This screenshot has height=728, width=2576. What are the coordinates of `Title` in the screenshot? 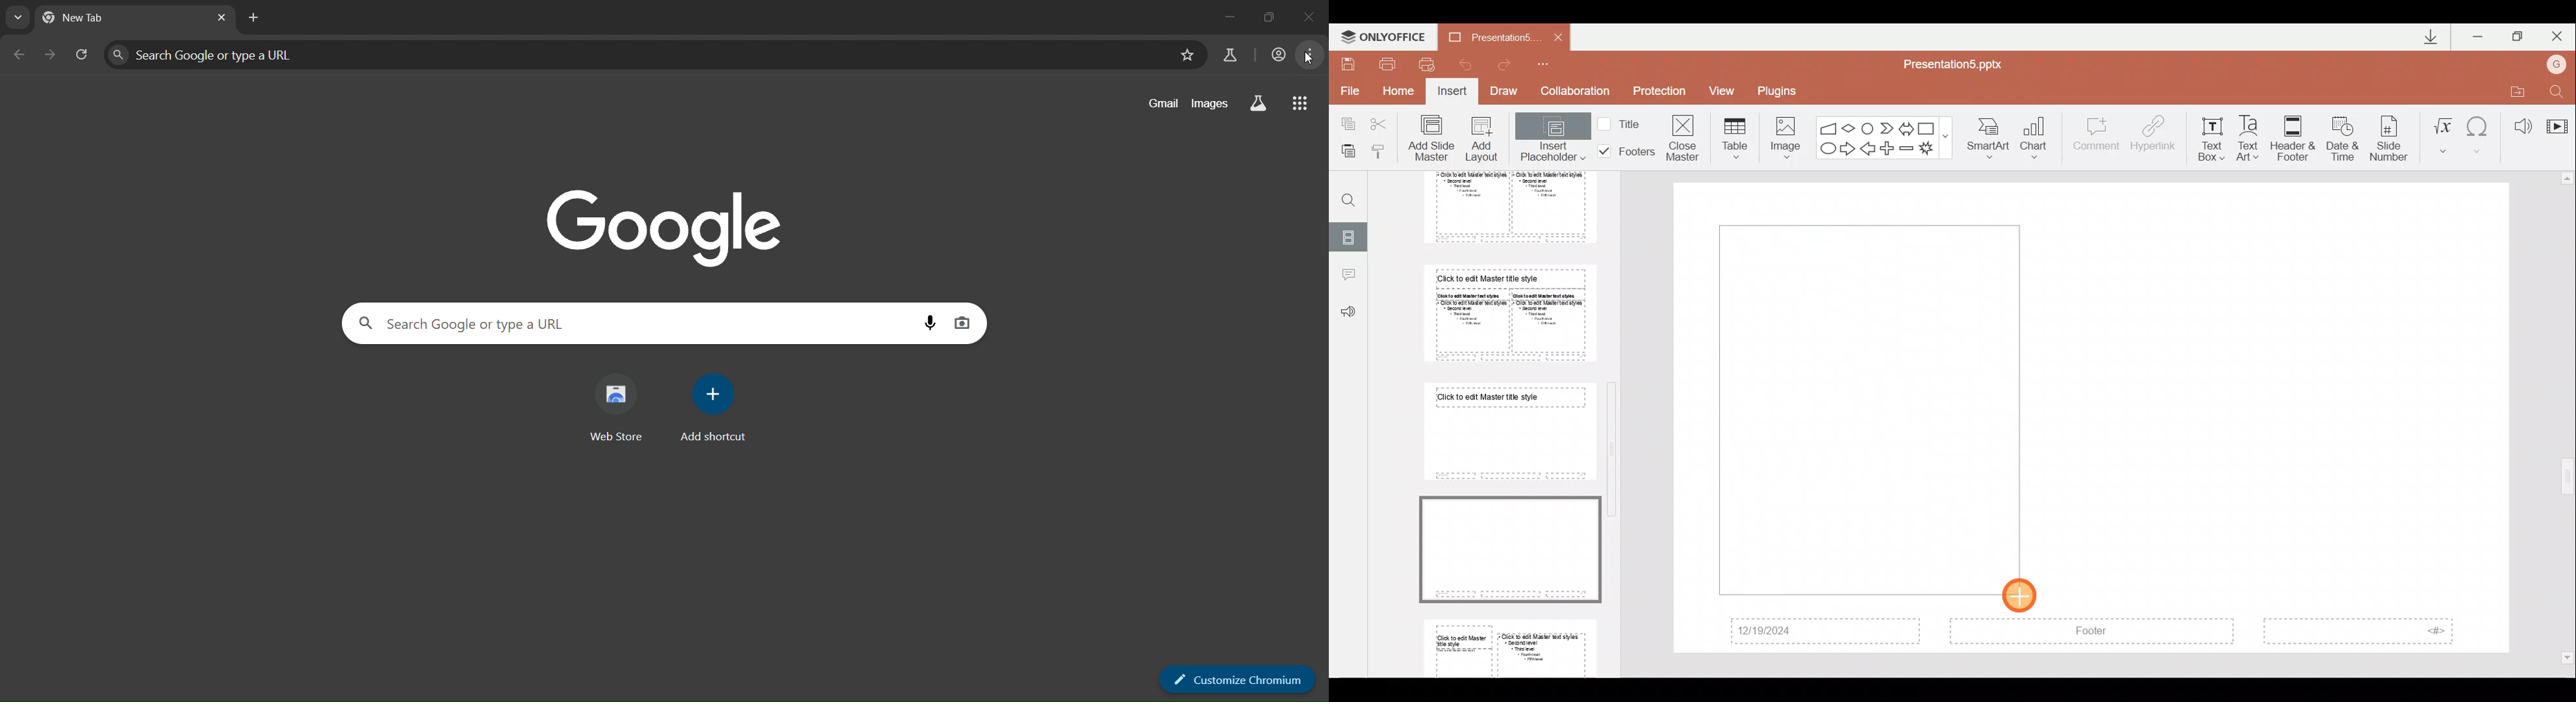 It's located at (1623, 123).